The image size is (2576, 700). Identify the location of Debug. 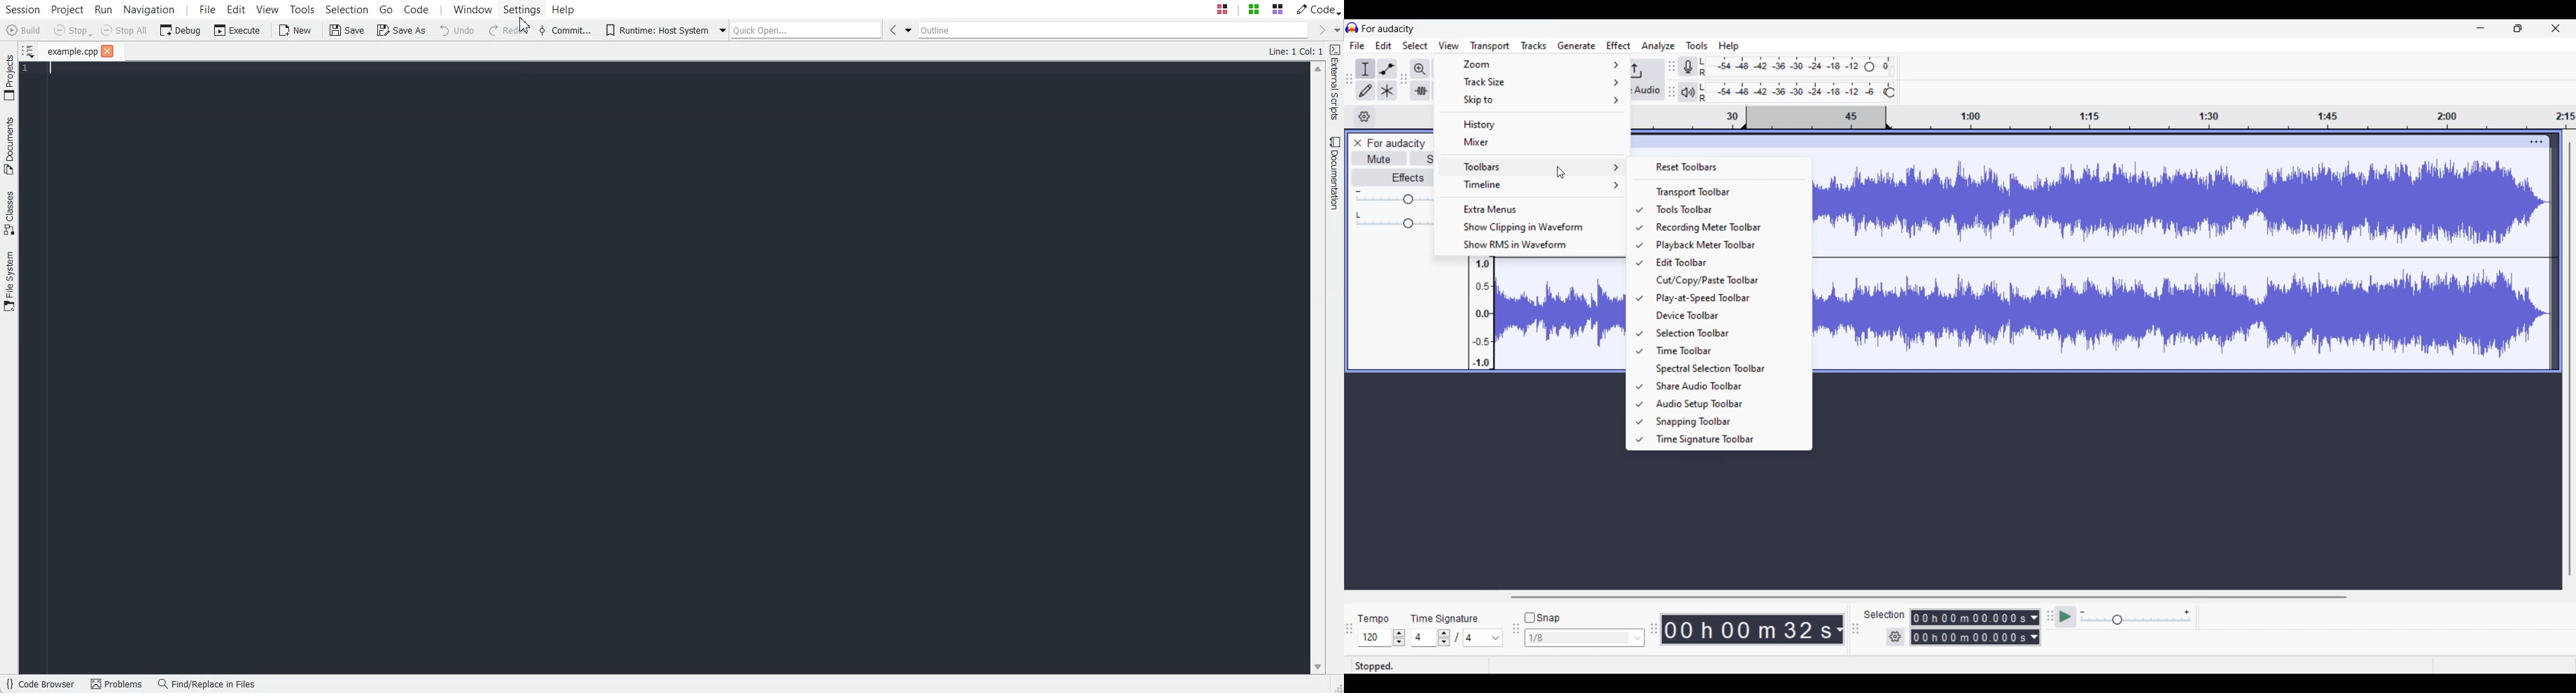
(180, 30).